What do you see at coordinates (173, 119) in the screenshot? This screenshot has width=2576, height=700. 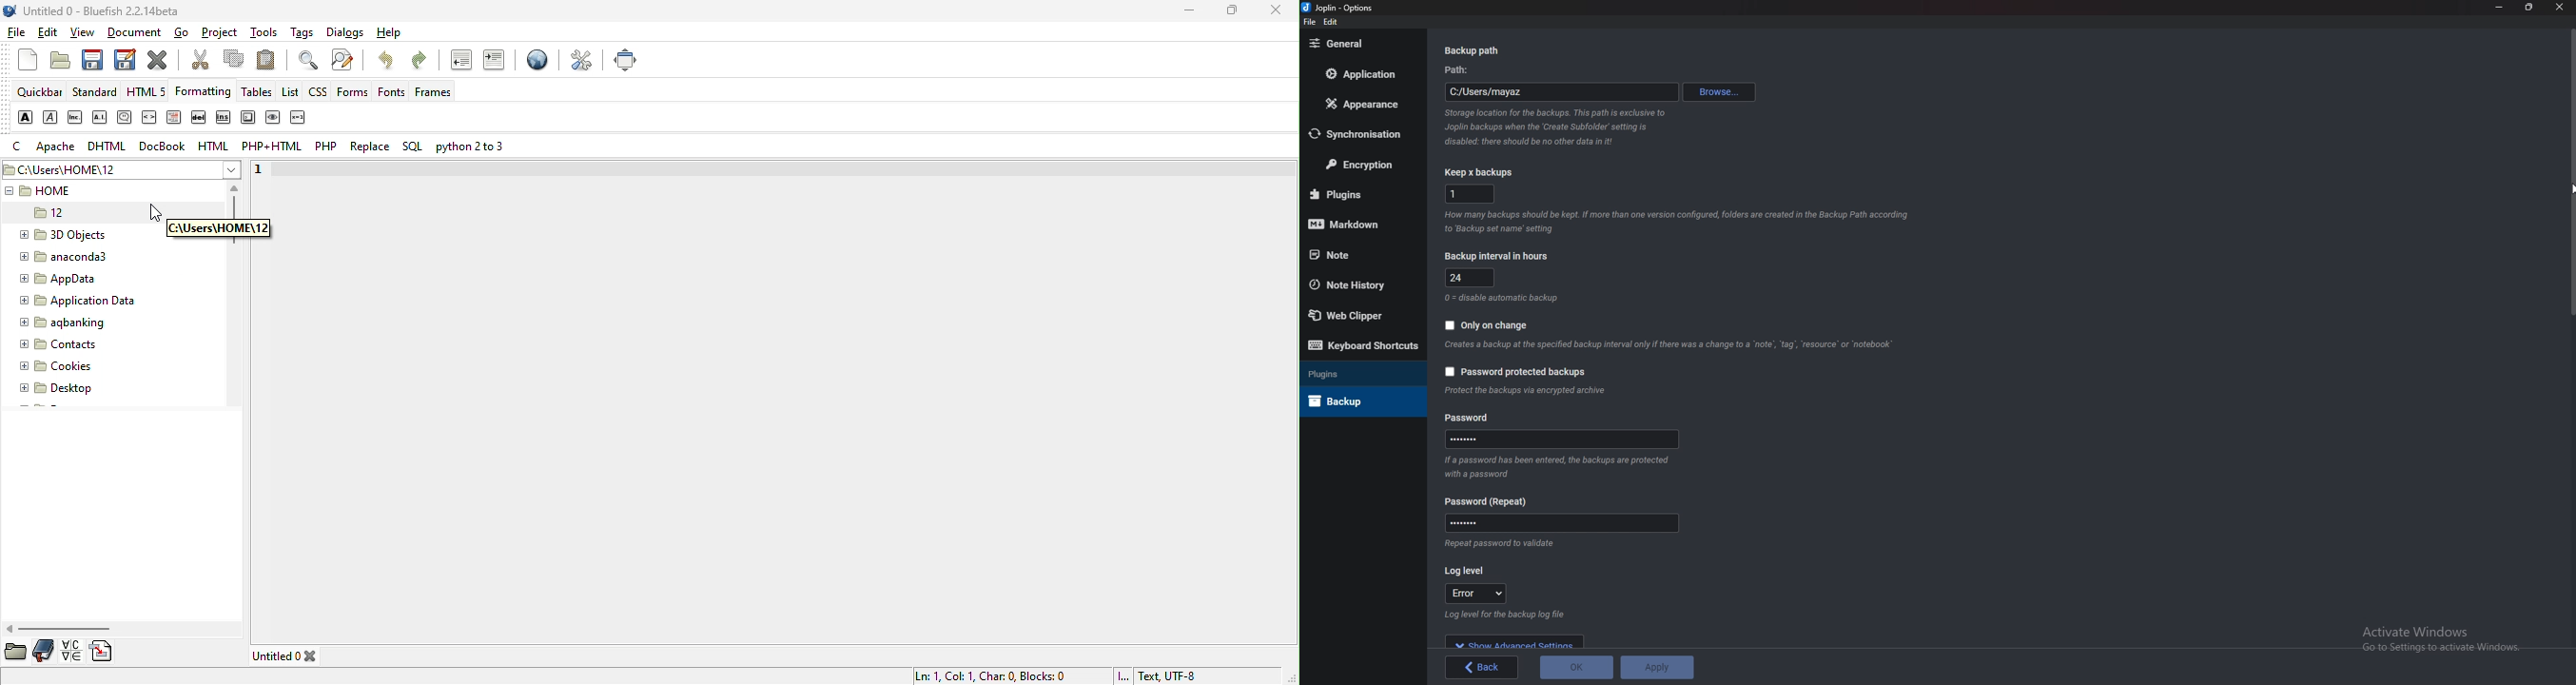 I see `definition` at bounding box center [173, 119].